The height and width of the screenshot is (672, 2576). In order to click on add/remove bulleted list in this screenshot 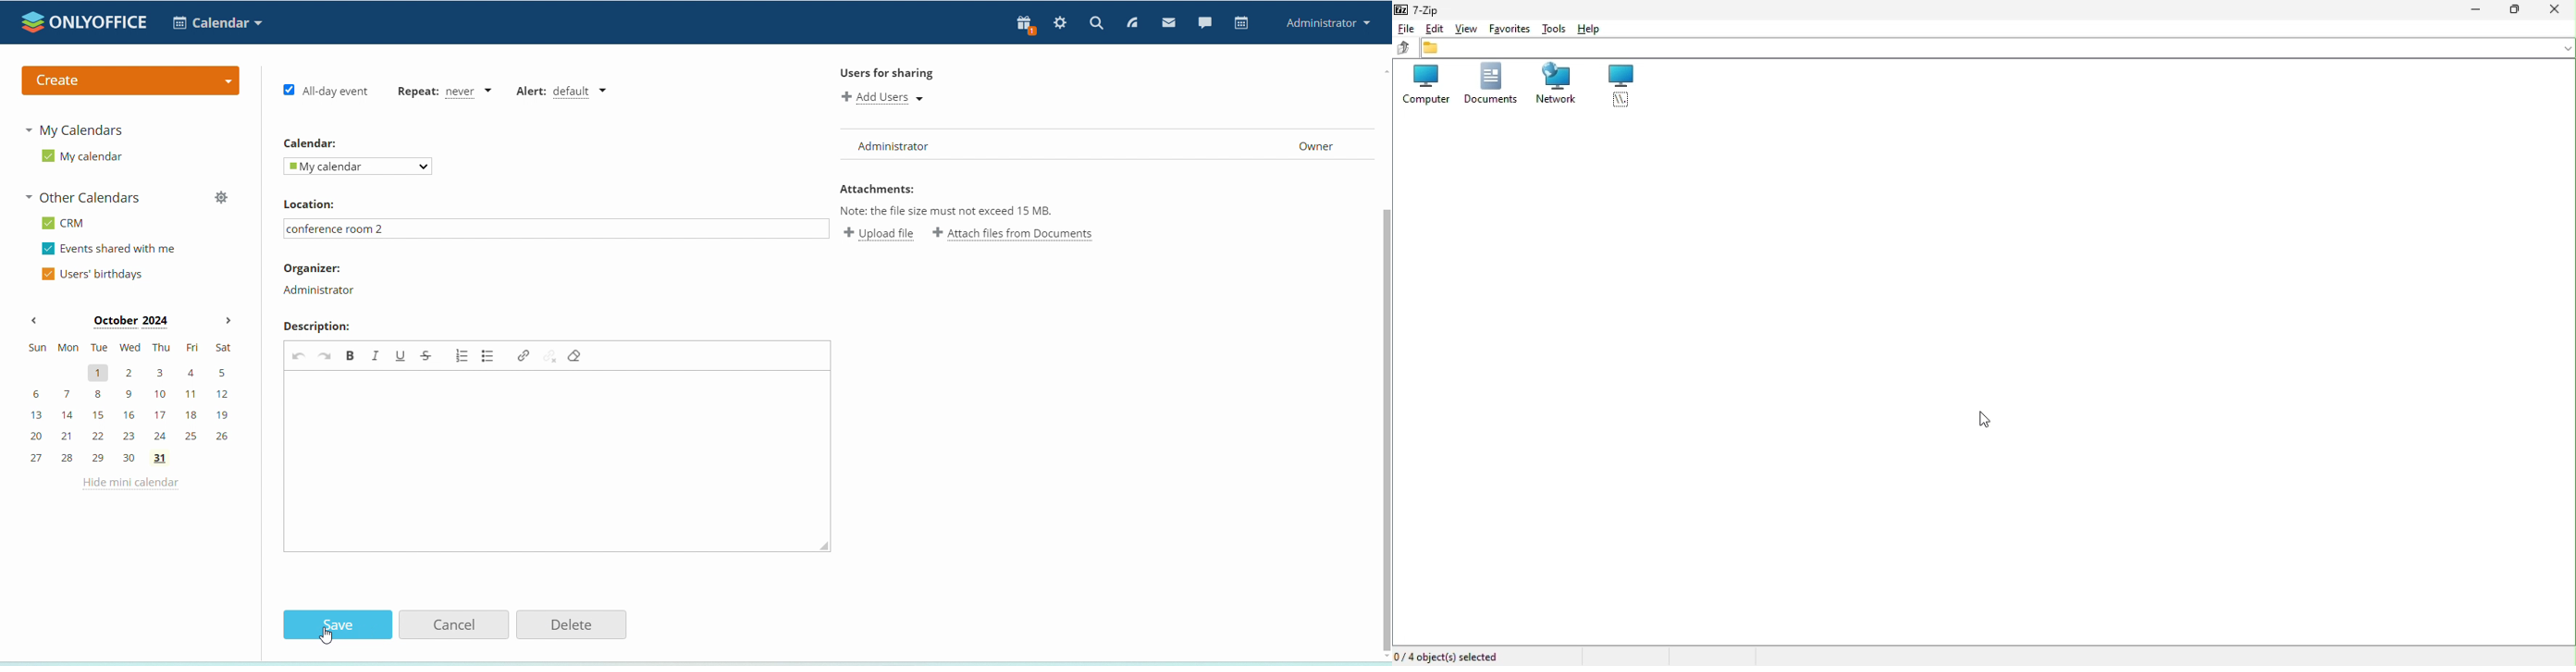, I will do `click(491, 357)`.